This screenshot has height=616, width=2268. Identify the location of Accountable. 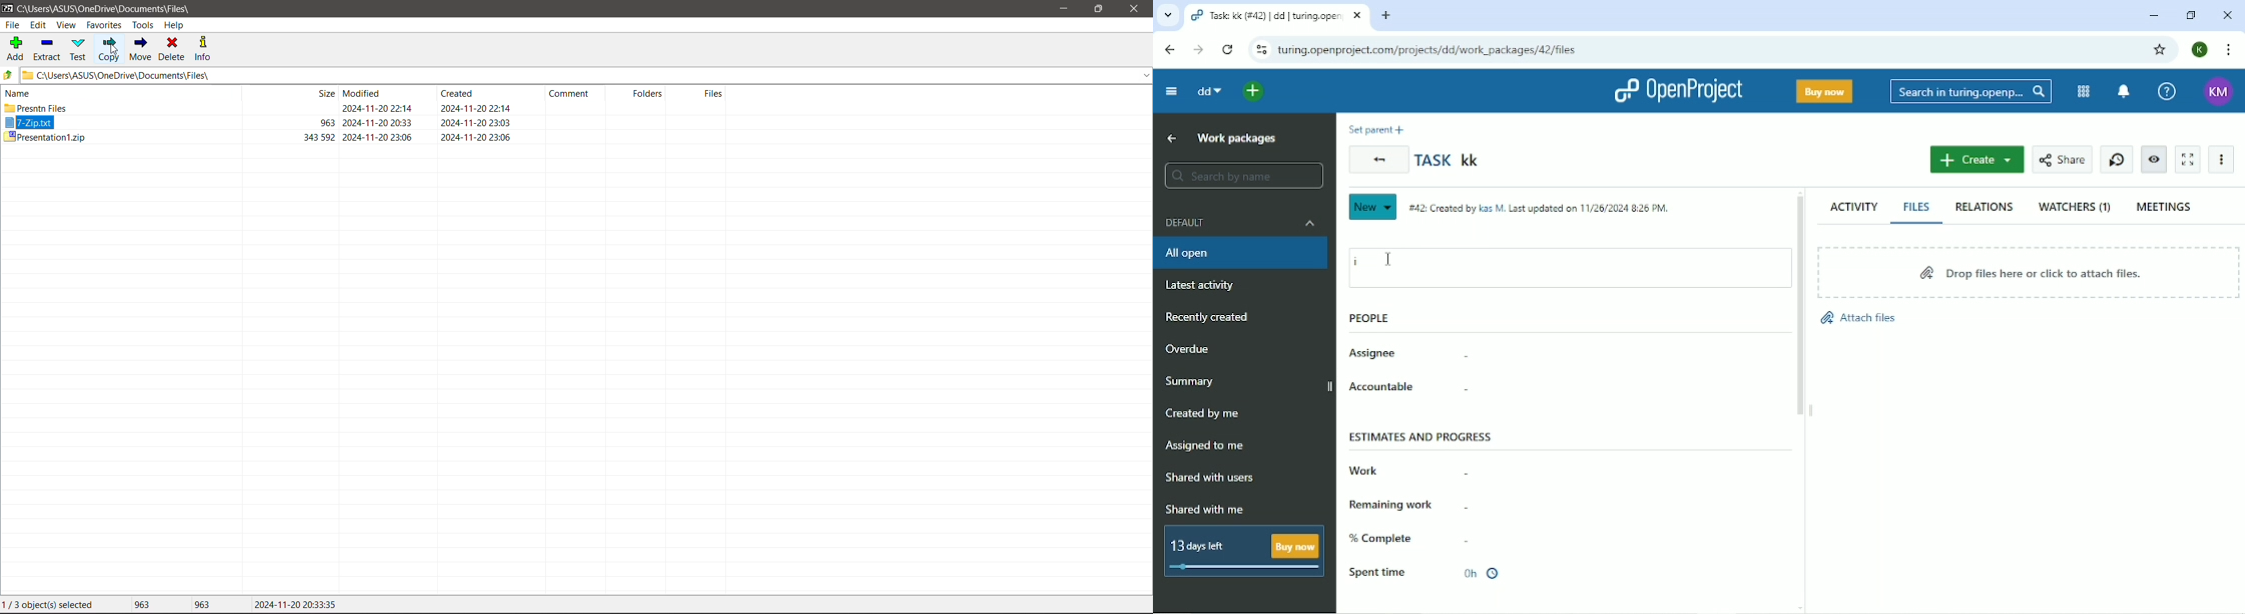
(1410, 389).